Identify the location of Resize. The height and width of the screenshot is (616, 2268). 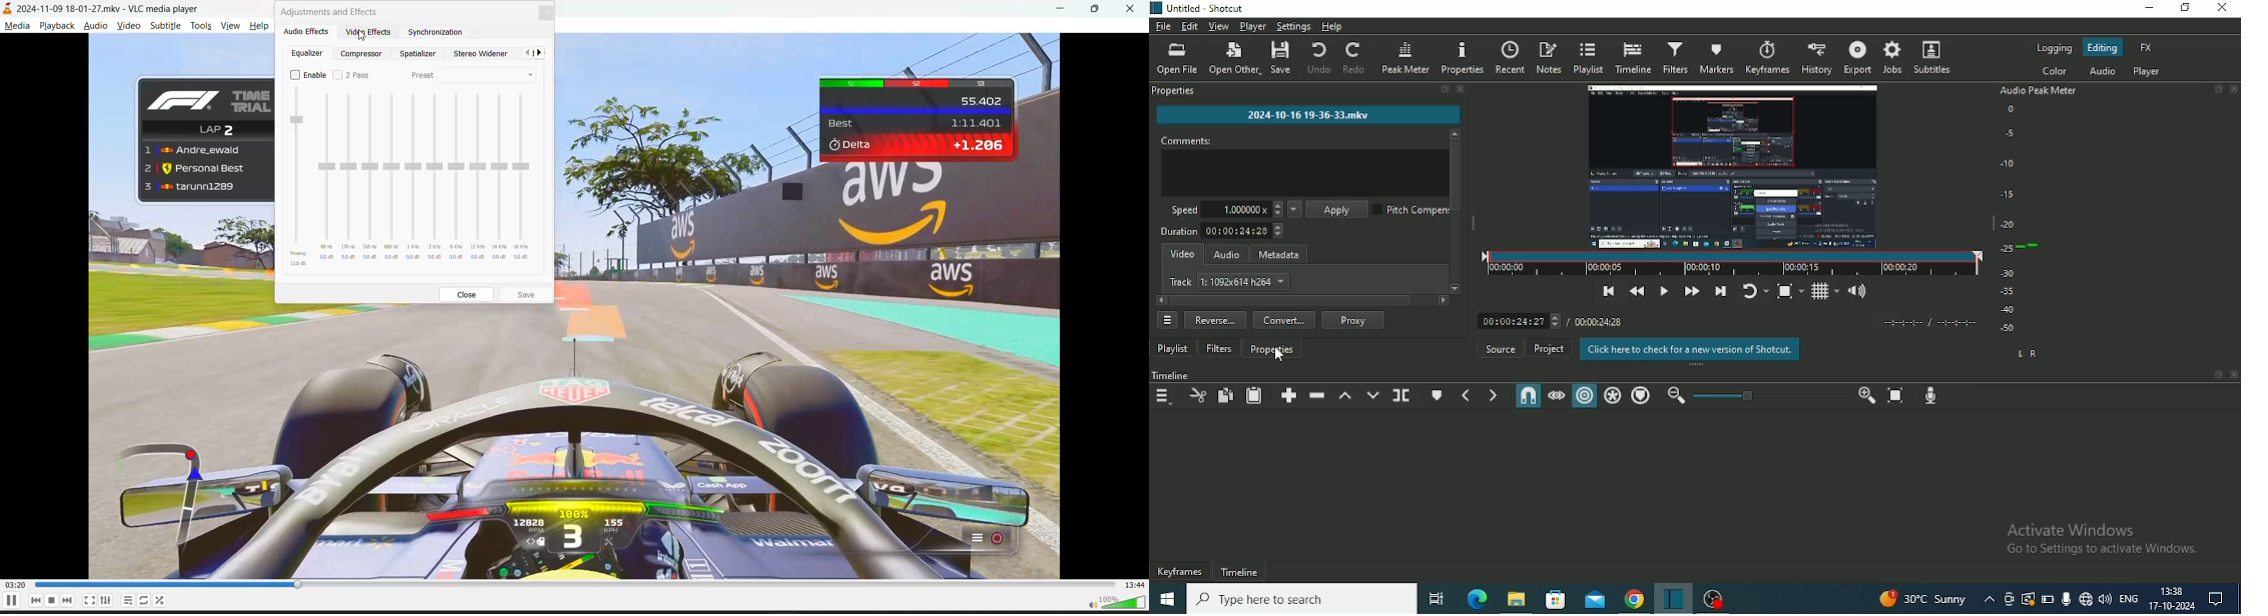
(1475, 221).